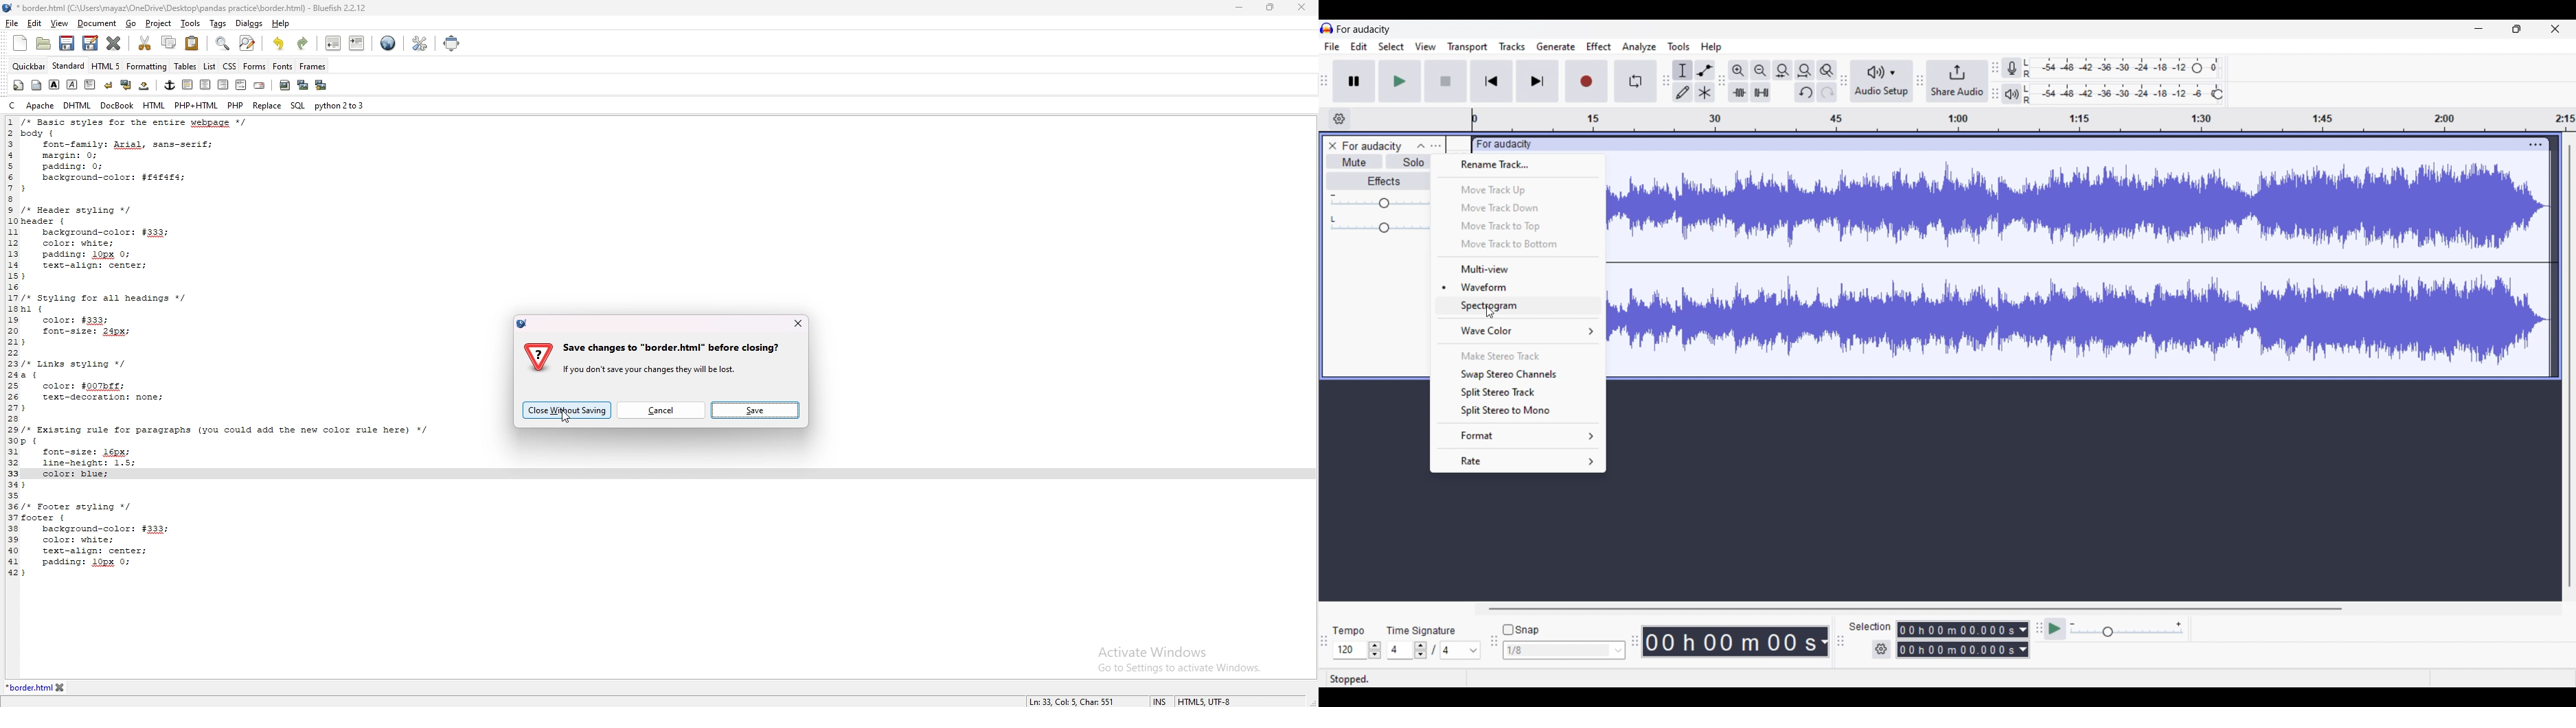  Describe the element at coordinates (1521, 630) in the screenshot. I see `Snap toggle` at that location.